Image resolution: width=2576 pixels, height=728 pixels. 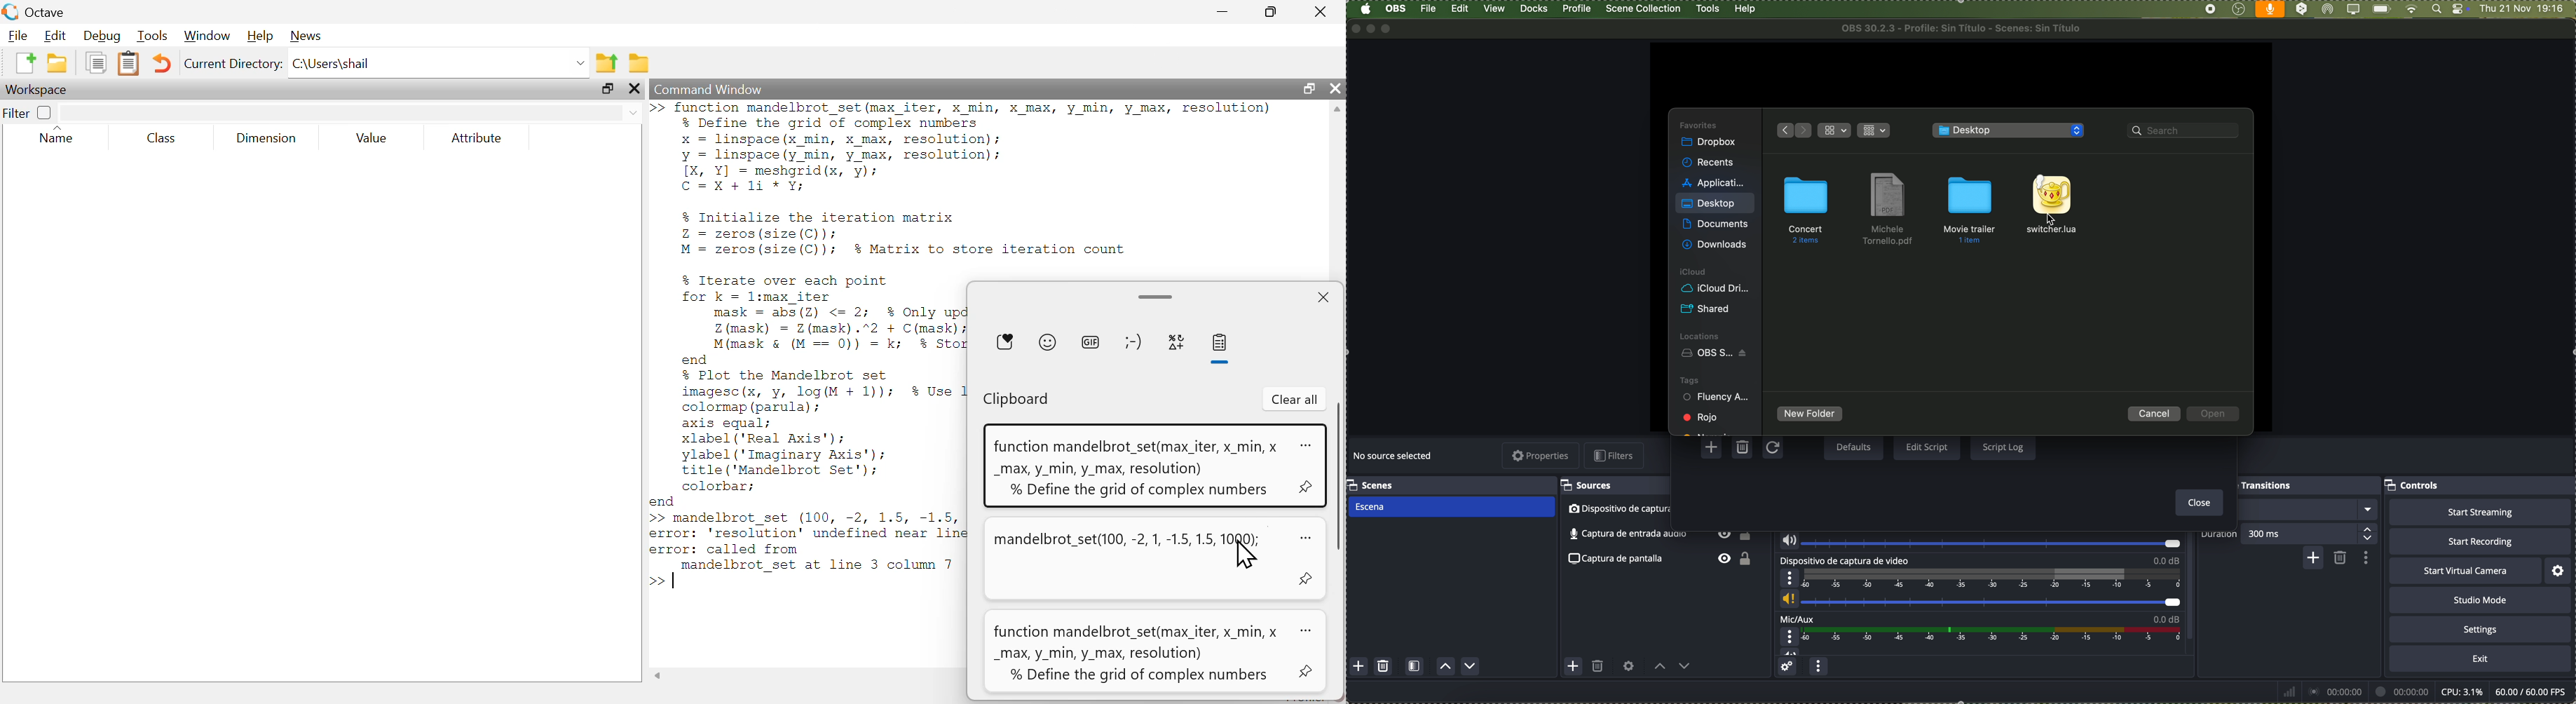 What do you see at coordinates (1660, 667) in the screenshot?
I see `move source up` at bounding box center [1660, 667].